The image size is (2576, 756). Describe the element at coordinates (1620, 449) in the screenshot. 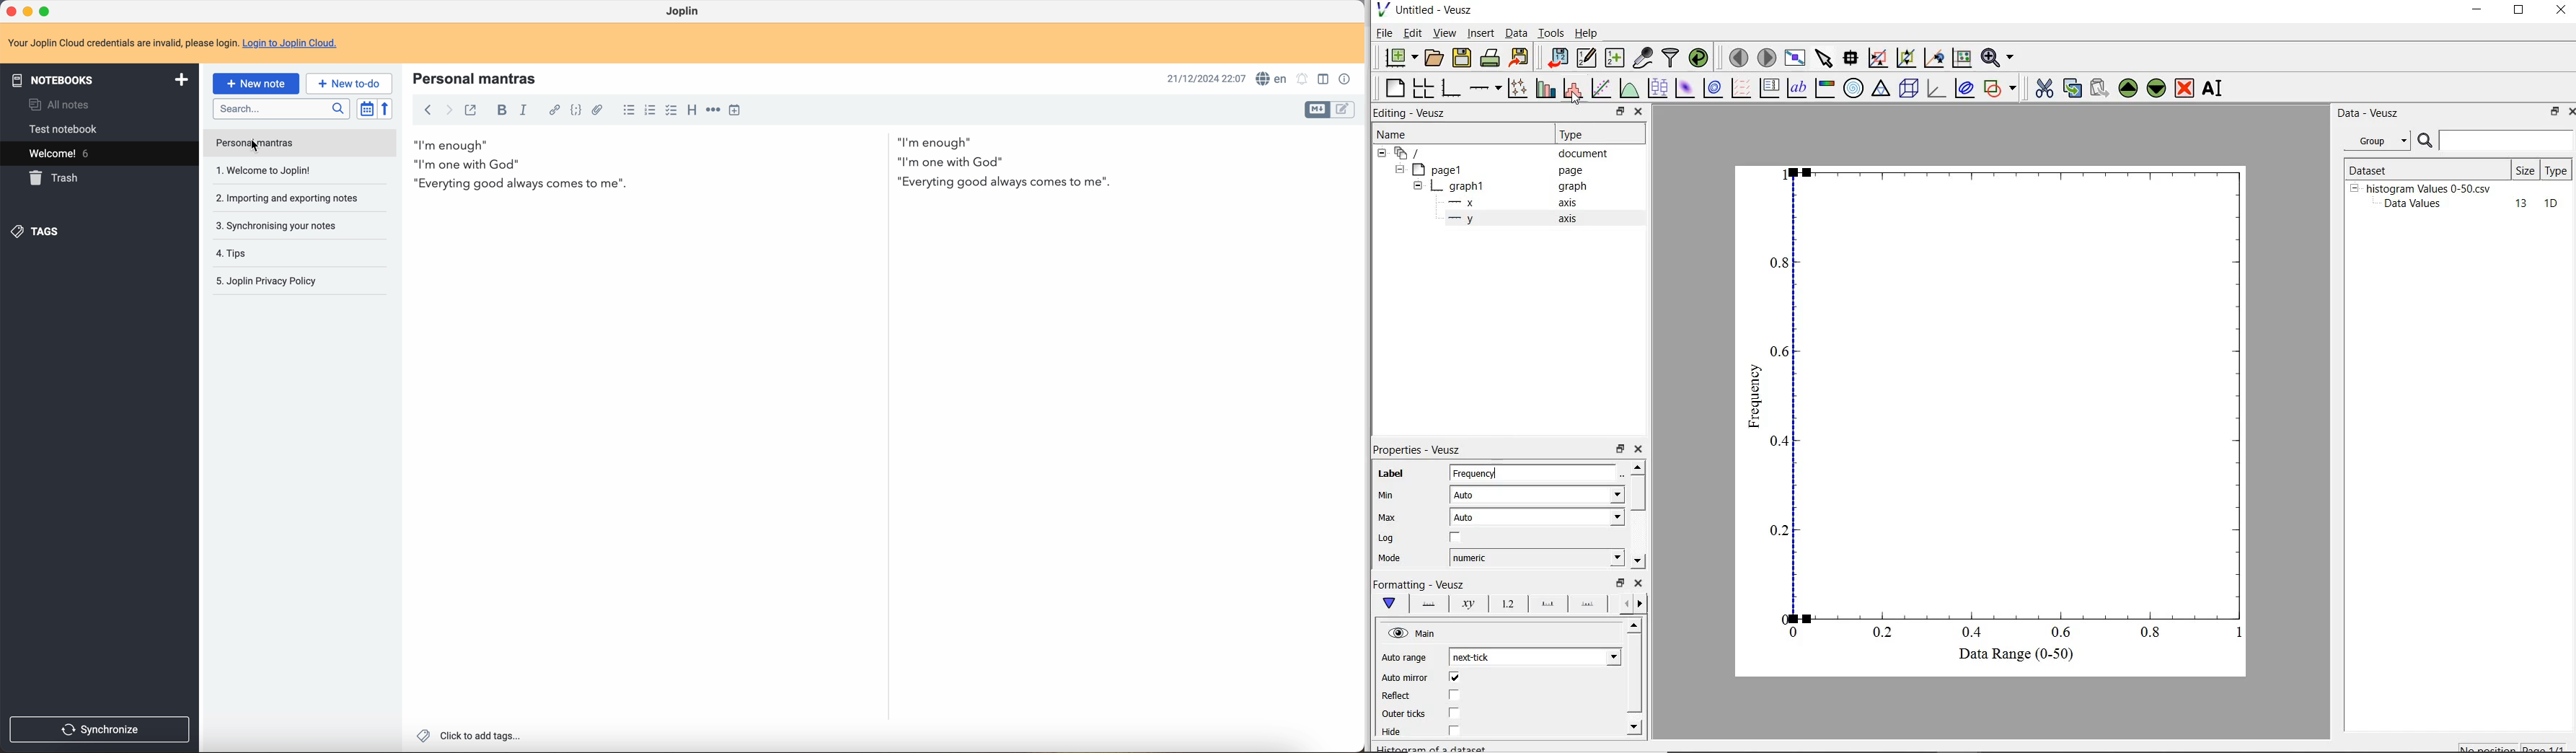

I see `restore down` at that location.